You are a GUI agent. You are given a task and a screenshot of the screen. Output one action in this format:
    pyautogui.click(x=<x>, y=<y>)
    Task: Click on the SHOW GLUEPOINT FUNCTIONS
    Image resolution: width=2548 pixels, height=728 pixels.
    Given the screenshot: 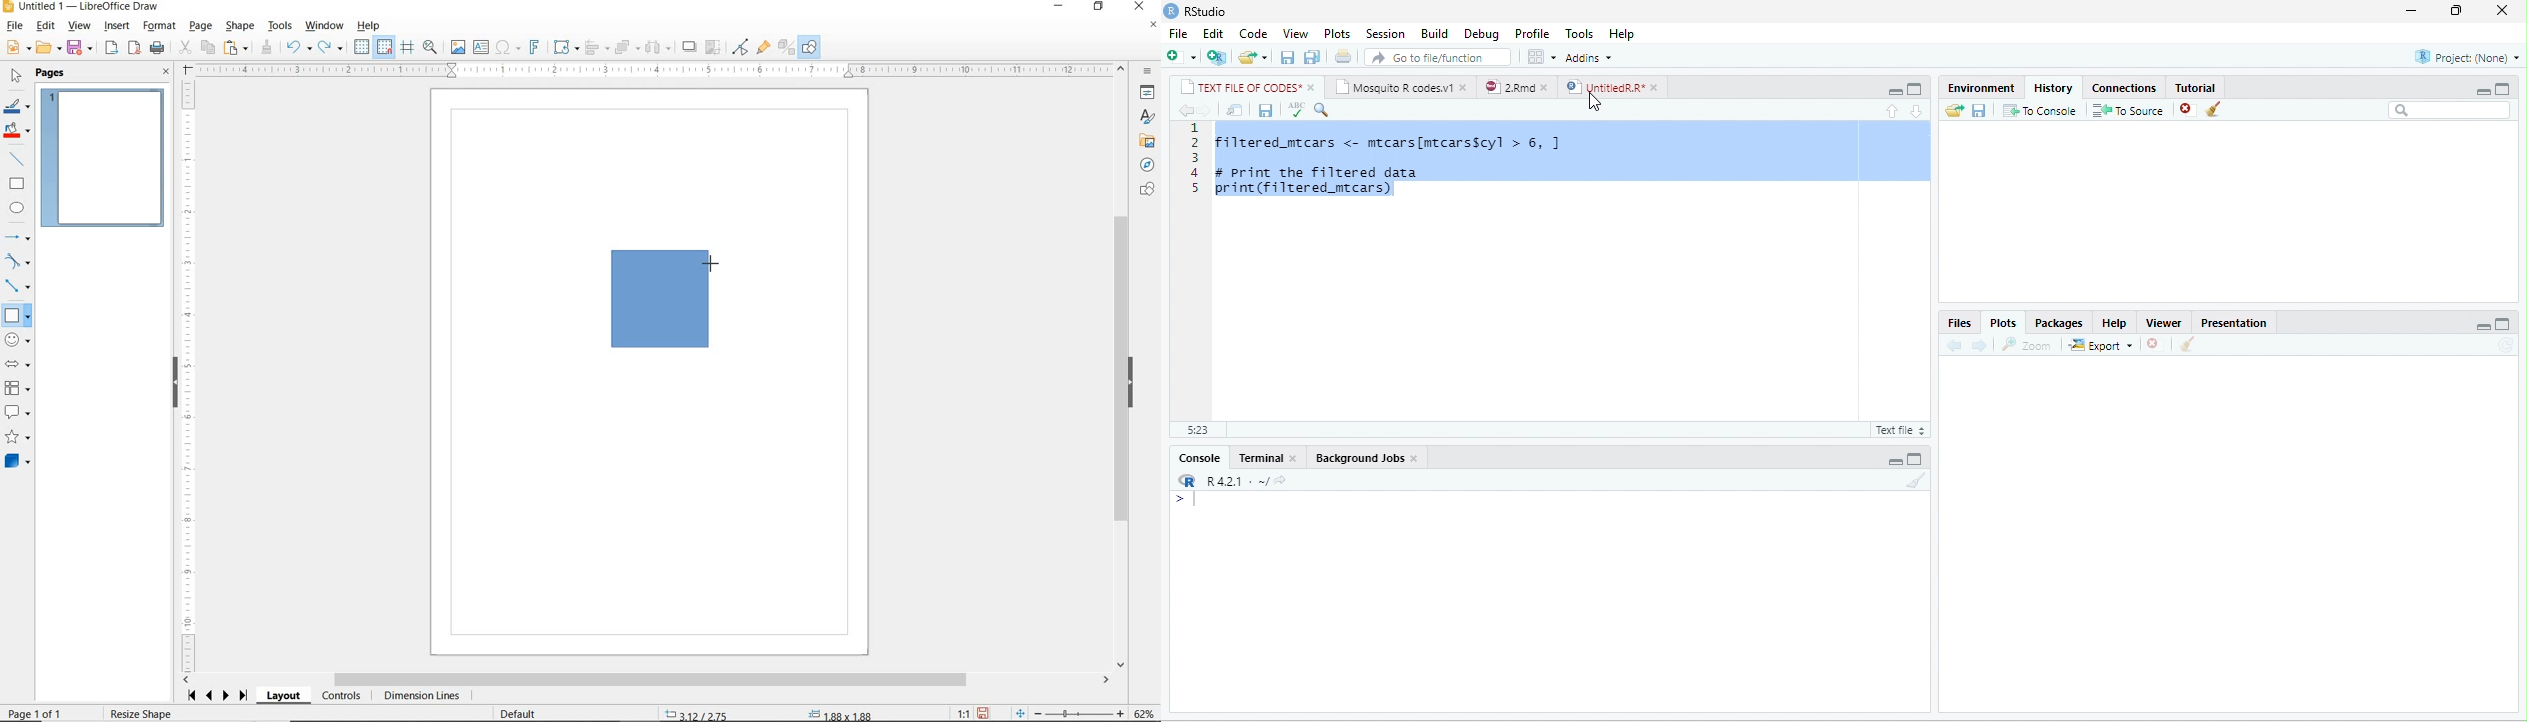 What is the action you would take?
    pyautogui.click(x=763, y=46)
    